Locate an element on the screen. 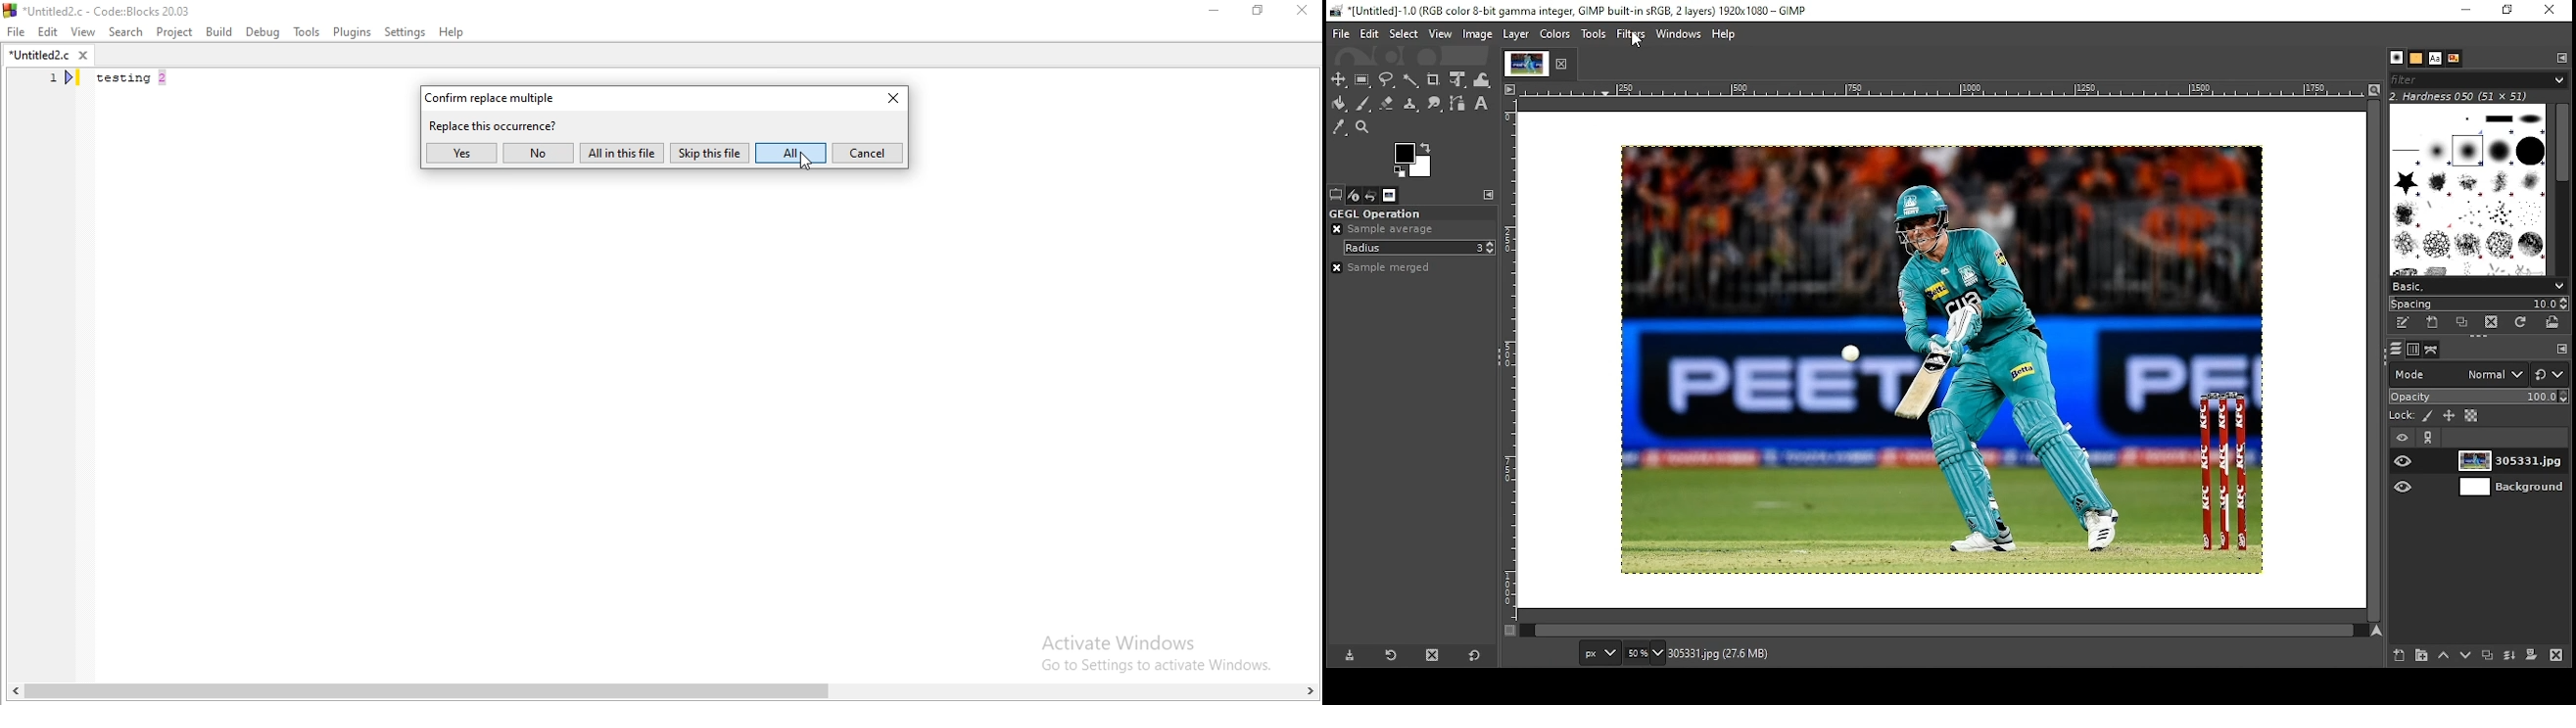  link is located at coordinates (2430, 439).